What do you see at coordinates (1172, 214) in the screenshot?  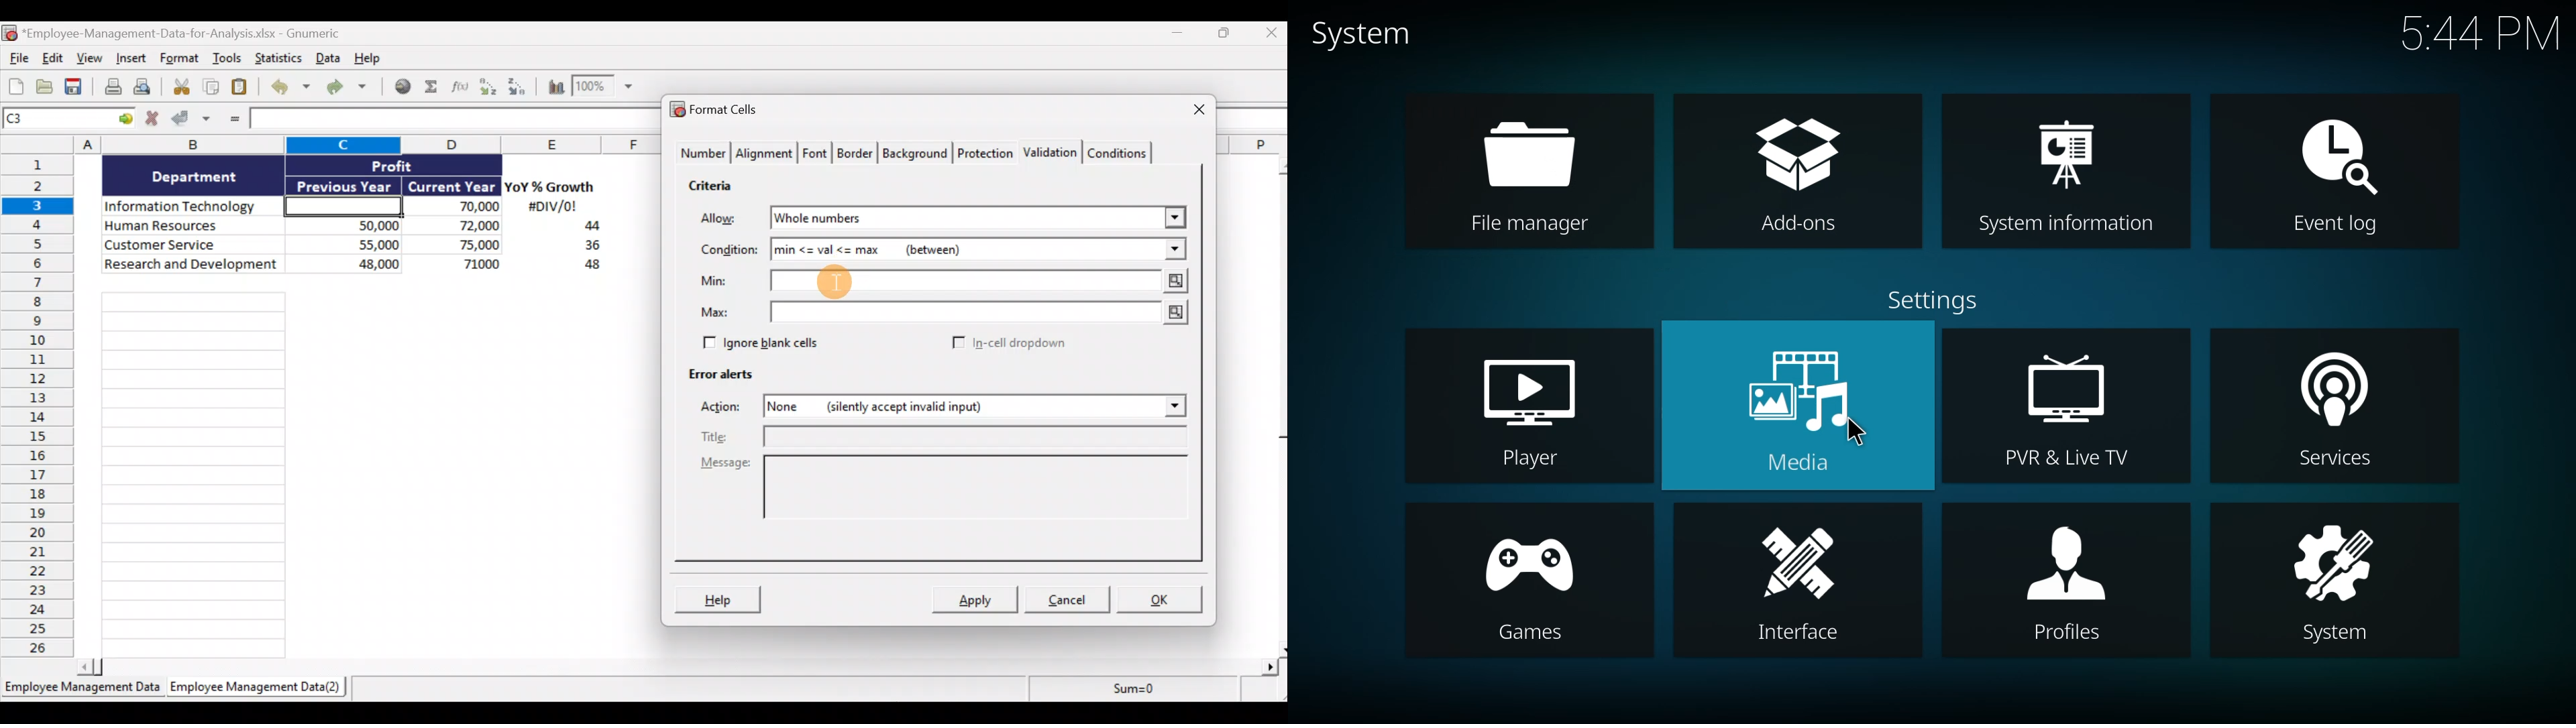 I see `Allow drop down` at bounding box center [1172, 214].